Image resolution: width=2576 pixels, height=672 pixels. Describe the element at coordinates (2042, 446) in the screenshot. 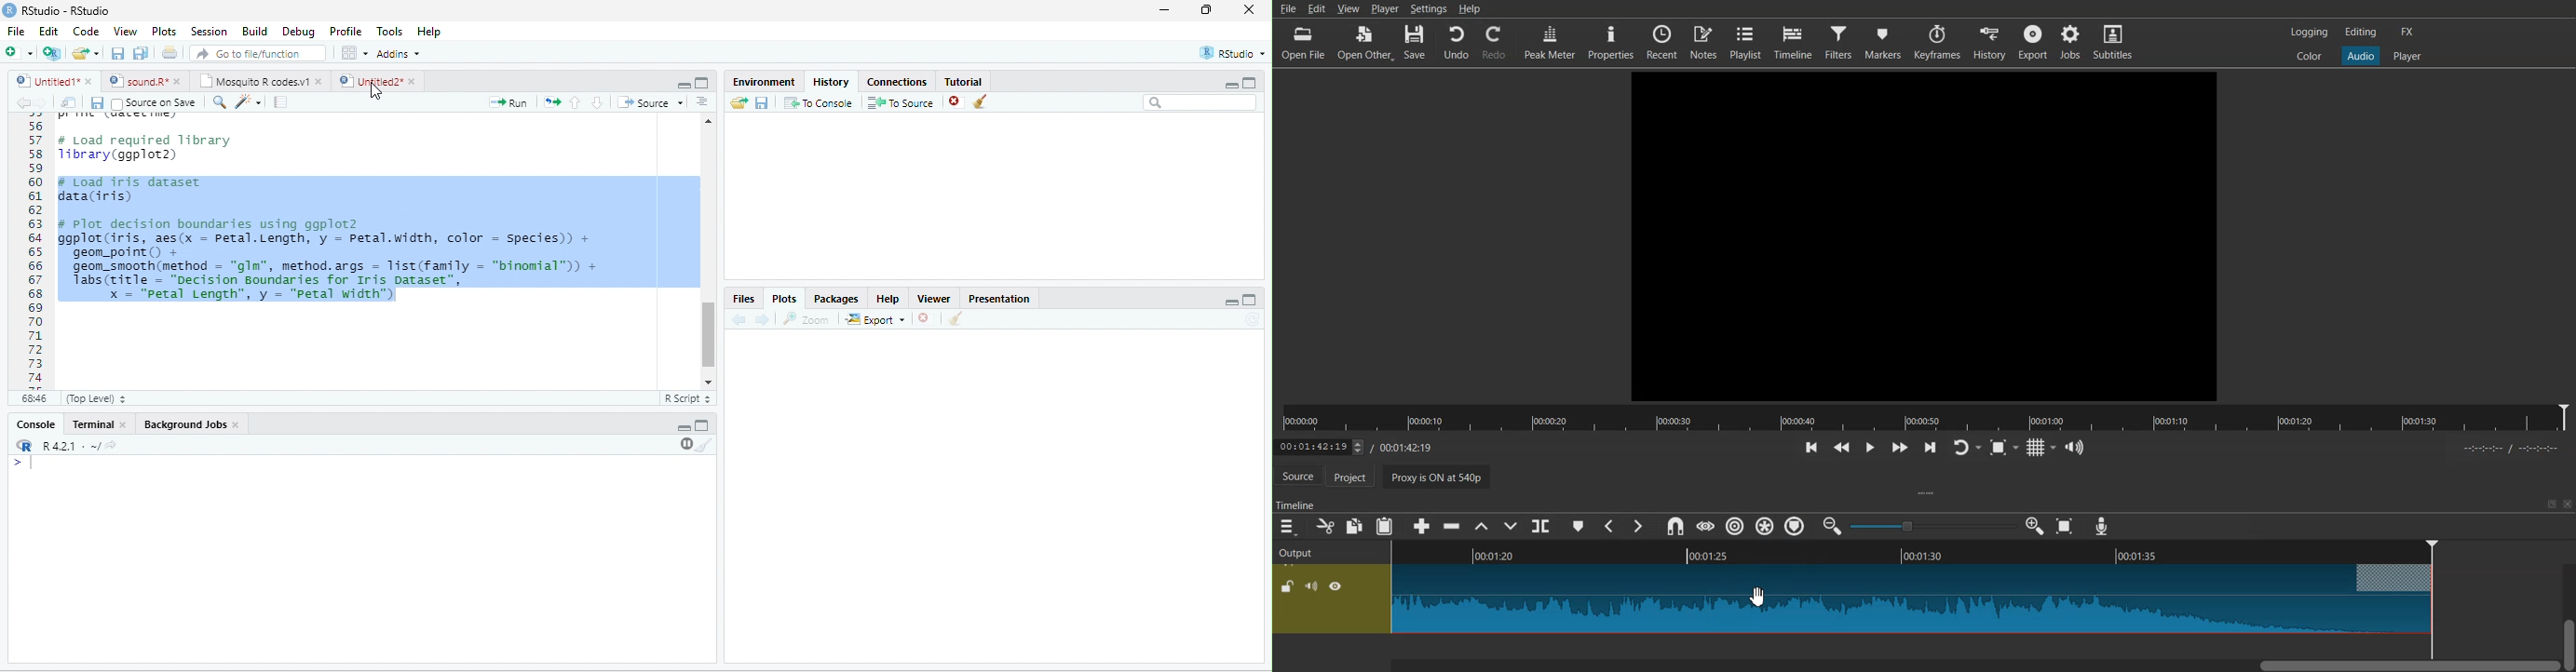

I see `Toggle grid display on the player` at that location.